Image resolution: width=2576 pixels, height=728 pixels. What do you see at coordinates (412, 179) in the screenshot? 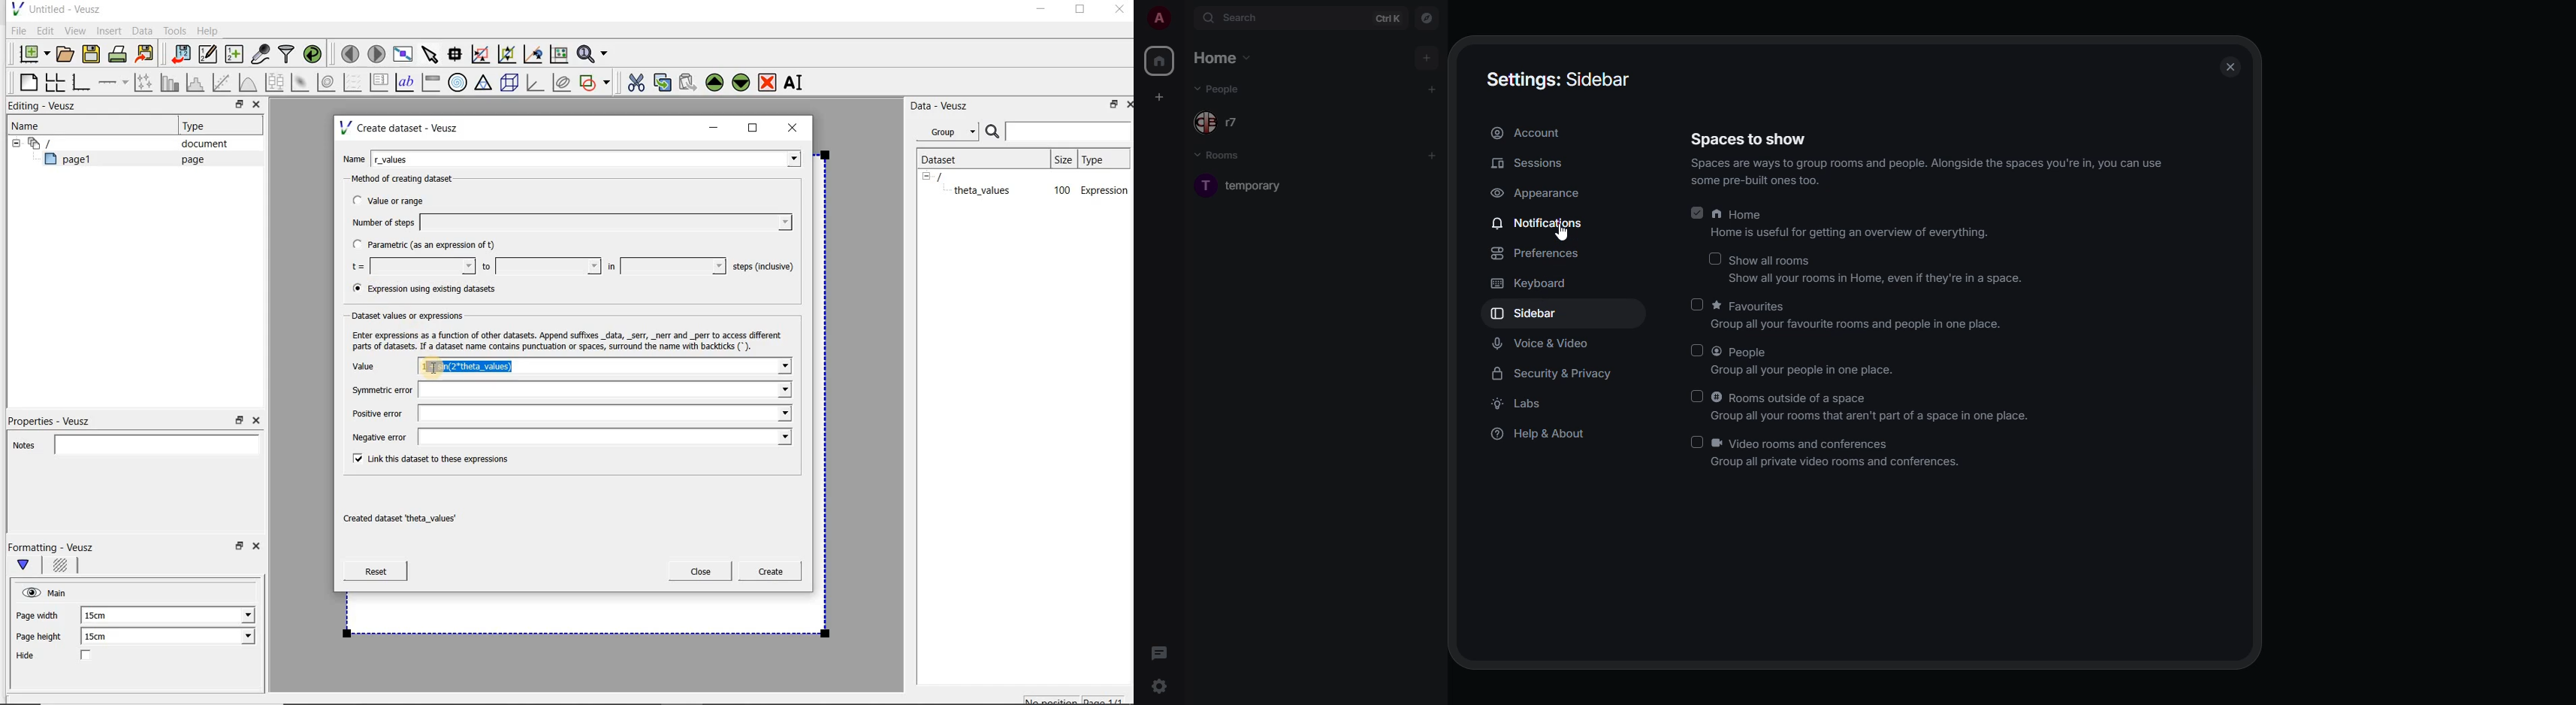
I see `Method of creating dataset:` at bounding box center [412, 179].